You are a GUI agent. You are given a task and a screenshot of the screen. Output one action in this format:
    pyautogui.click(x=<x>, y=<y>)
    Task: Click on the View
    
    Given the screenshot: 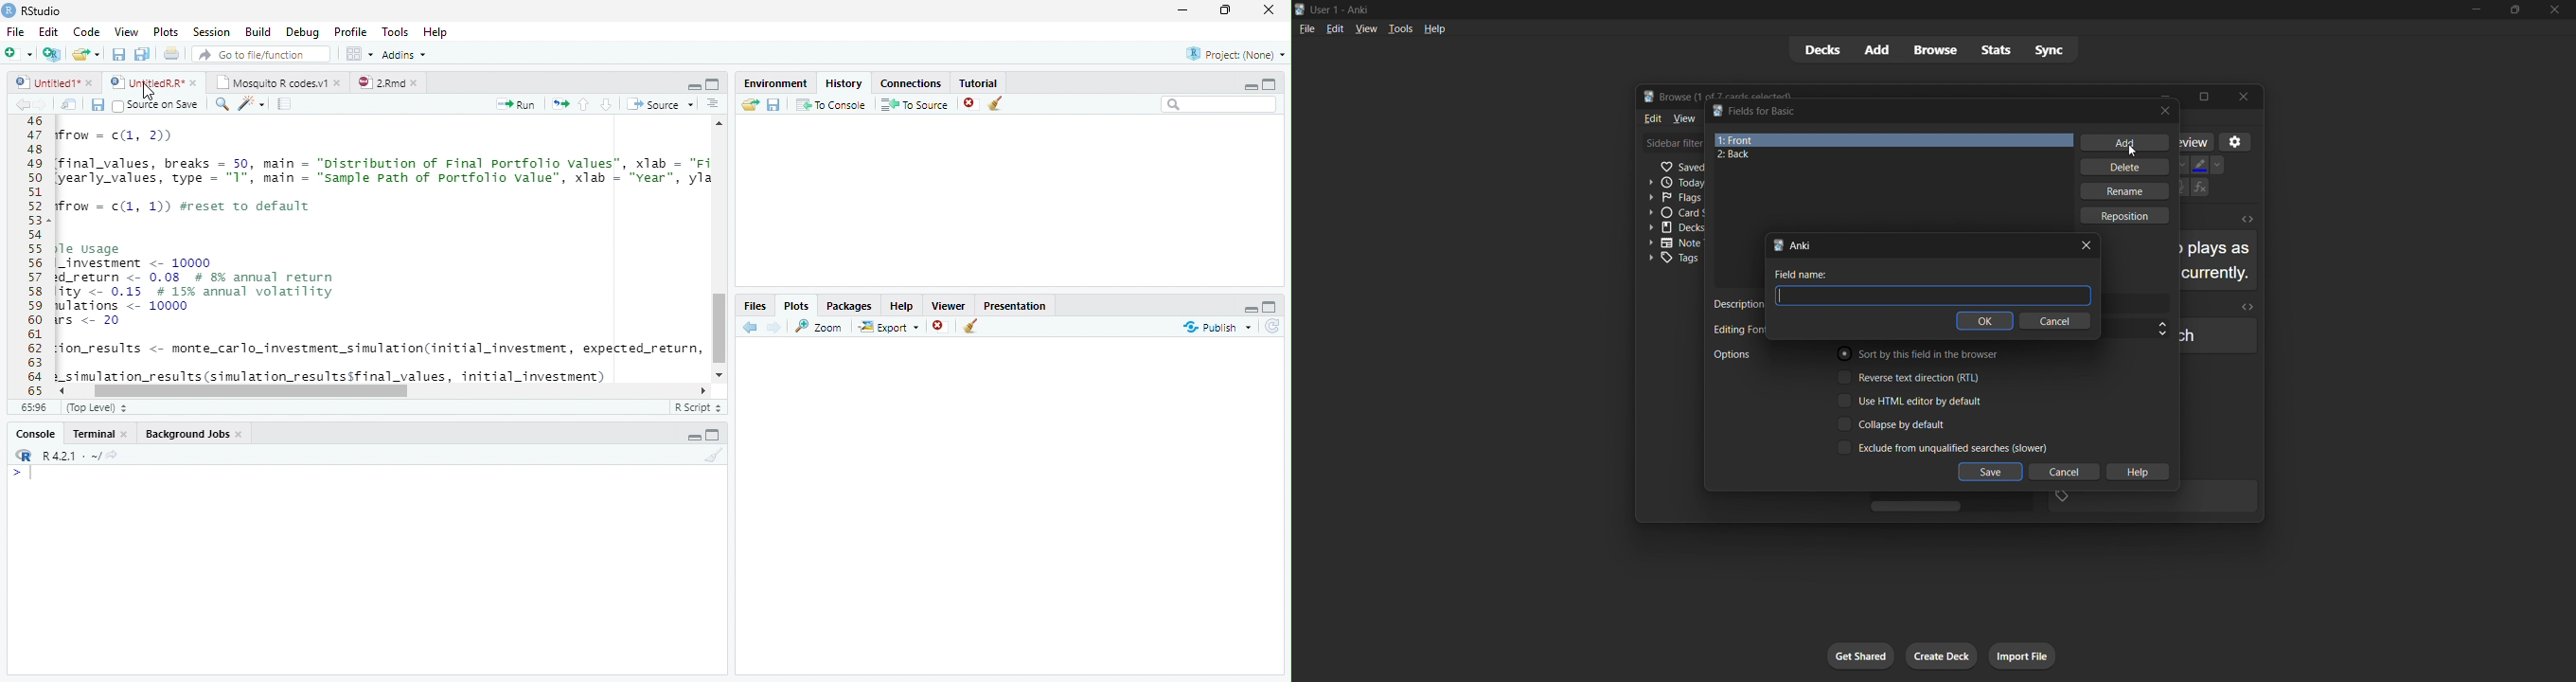 What is the action you would take?
    pyautogui.click(x=125, y=30)
    